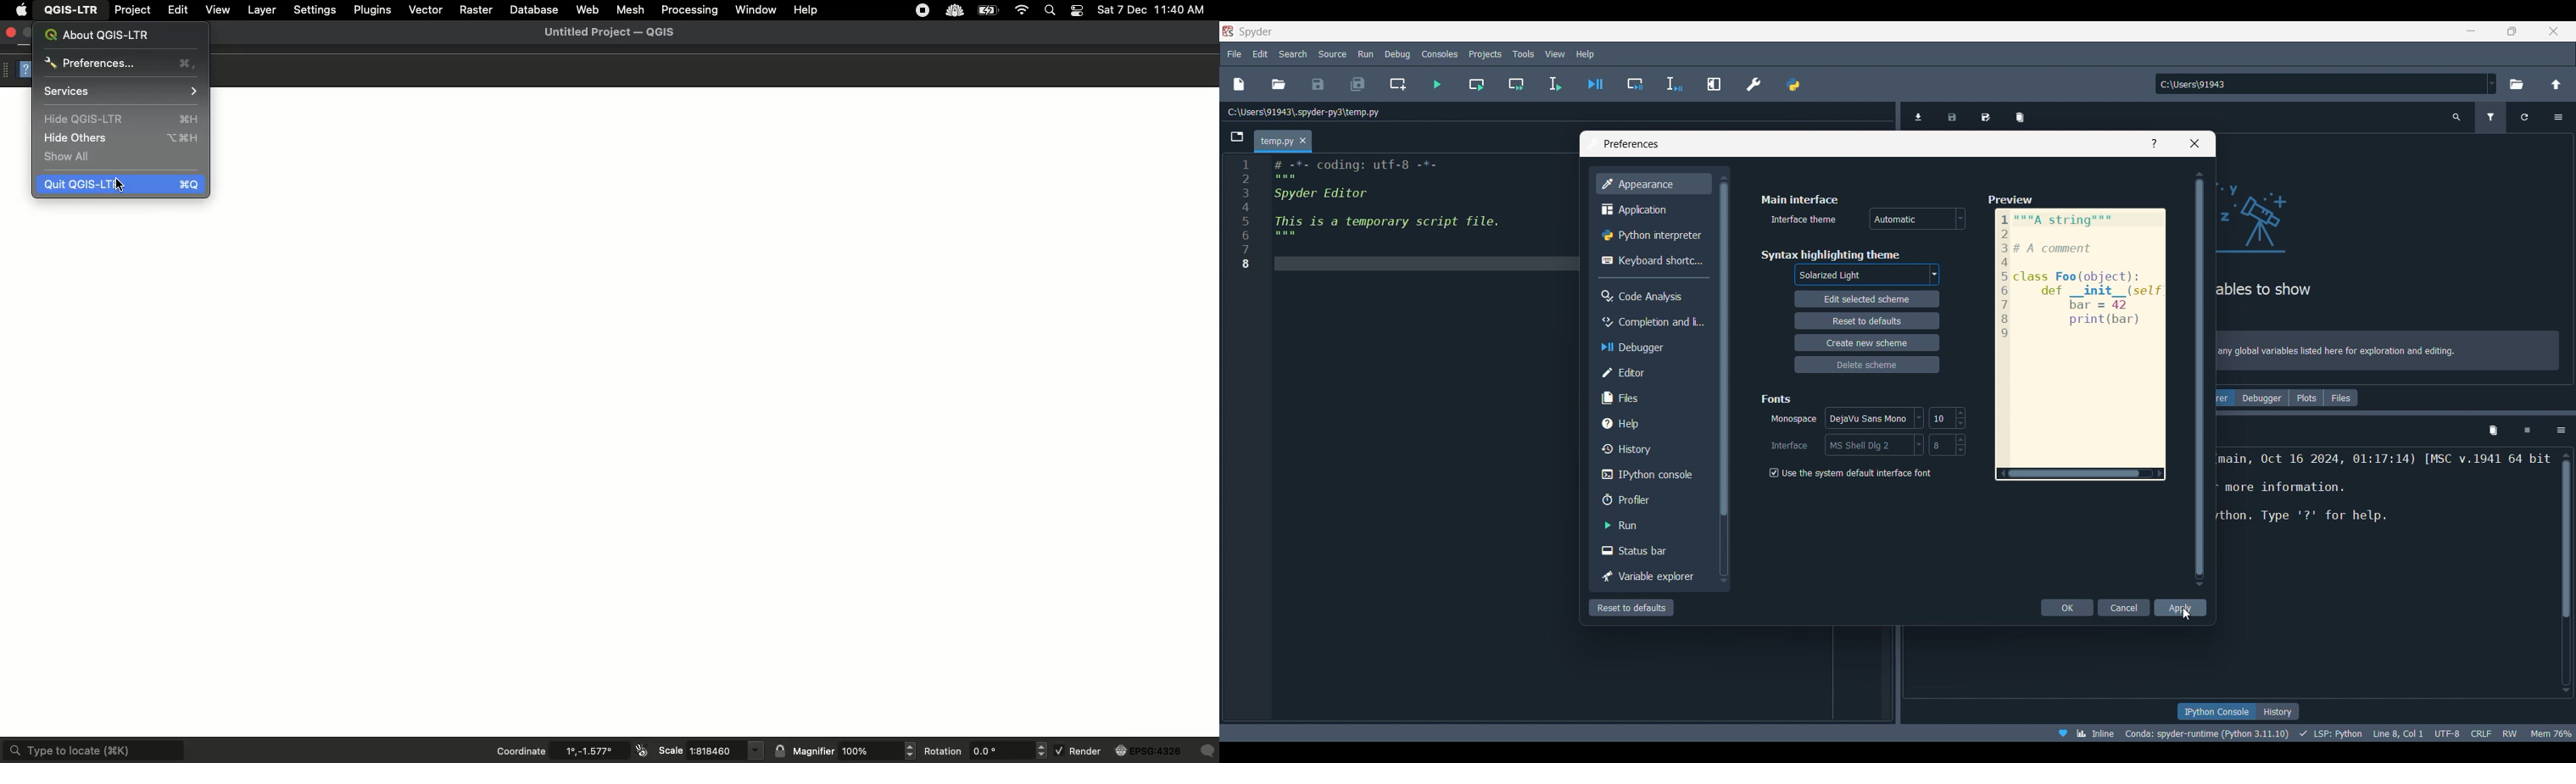 This screenshot has width=2576, height=784. What do you see at coordinates (1631, 144) in the screenshot?
I see `Window title` at bounding box center [1631, 144].